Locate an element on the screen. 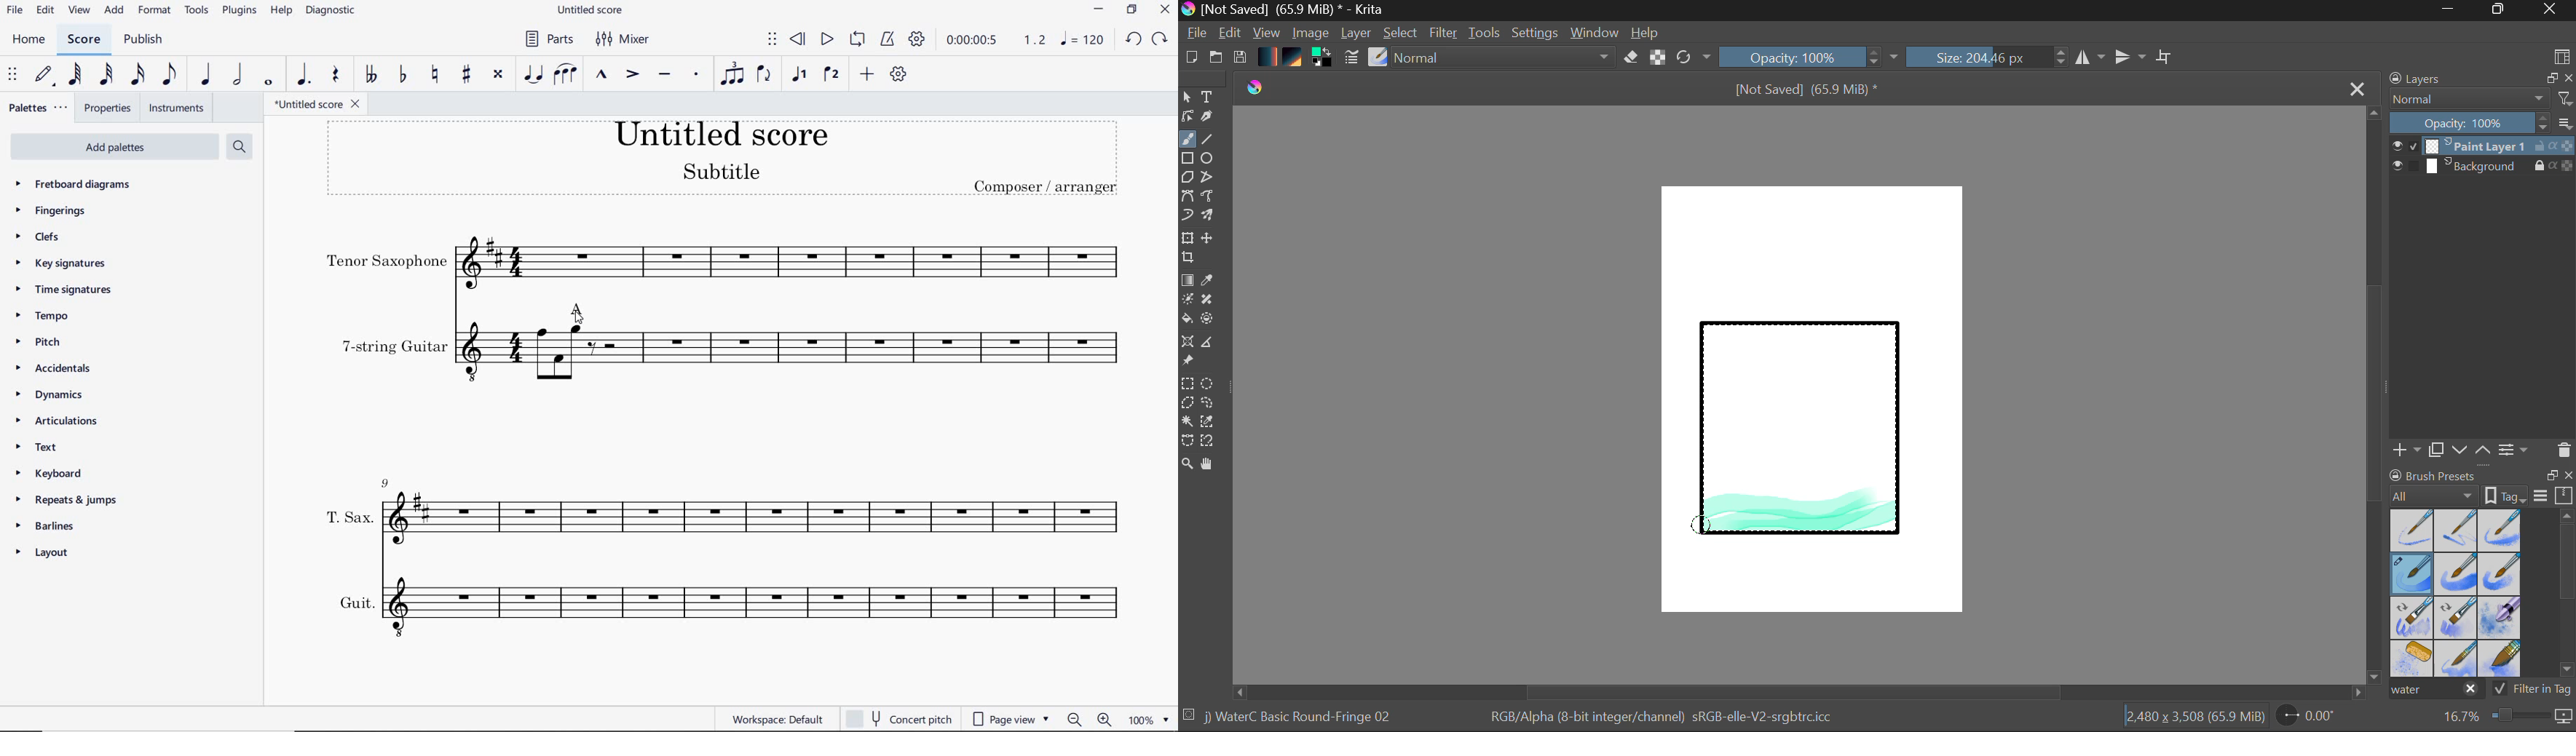  PLAY SPEED is located at coordinates (996, 40).